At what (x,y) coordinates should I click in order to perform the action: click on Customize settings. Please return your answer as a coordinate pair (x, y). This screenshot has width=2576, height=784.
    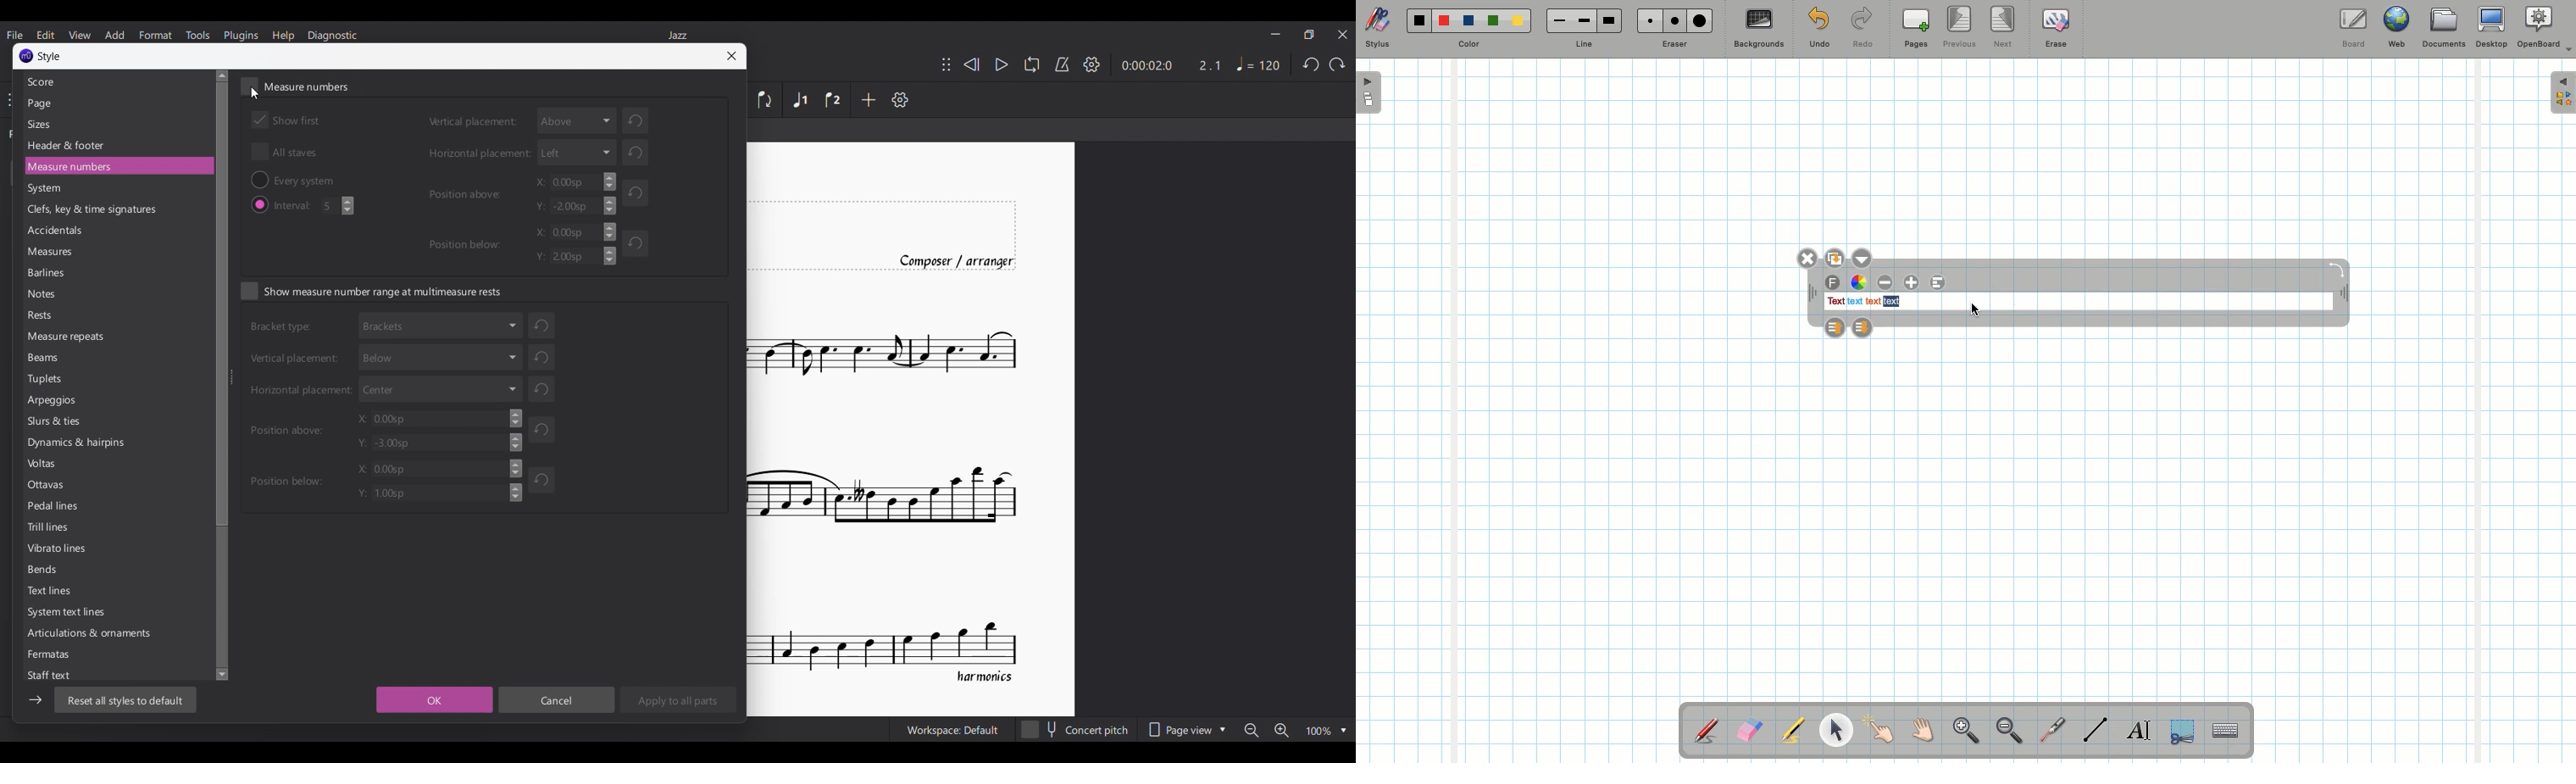
    Looking at the image, I should click on (900, 100).